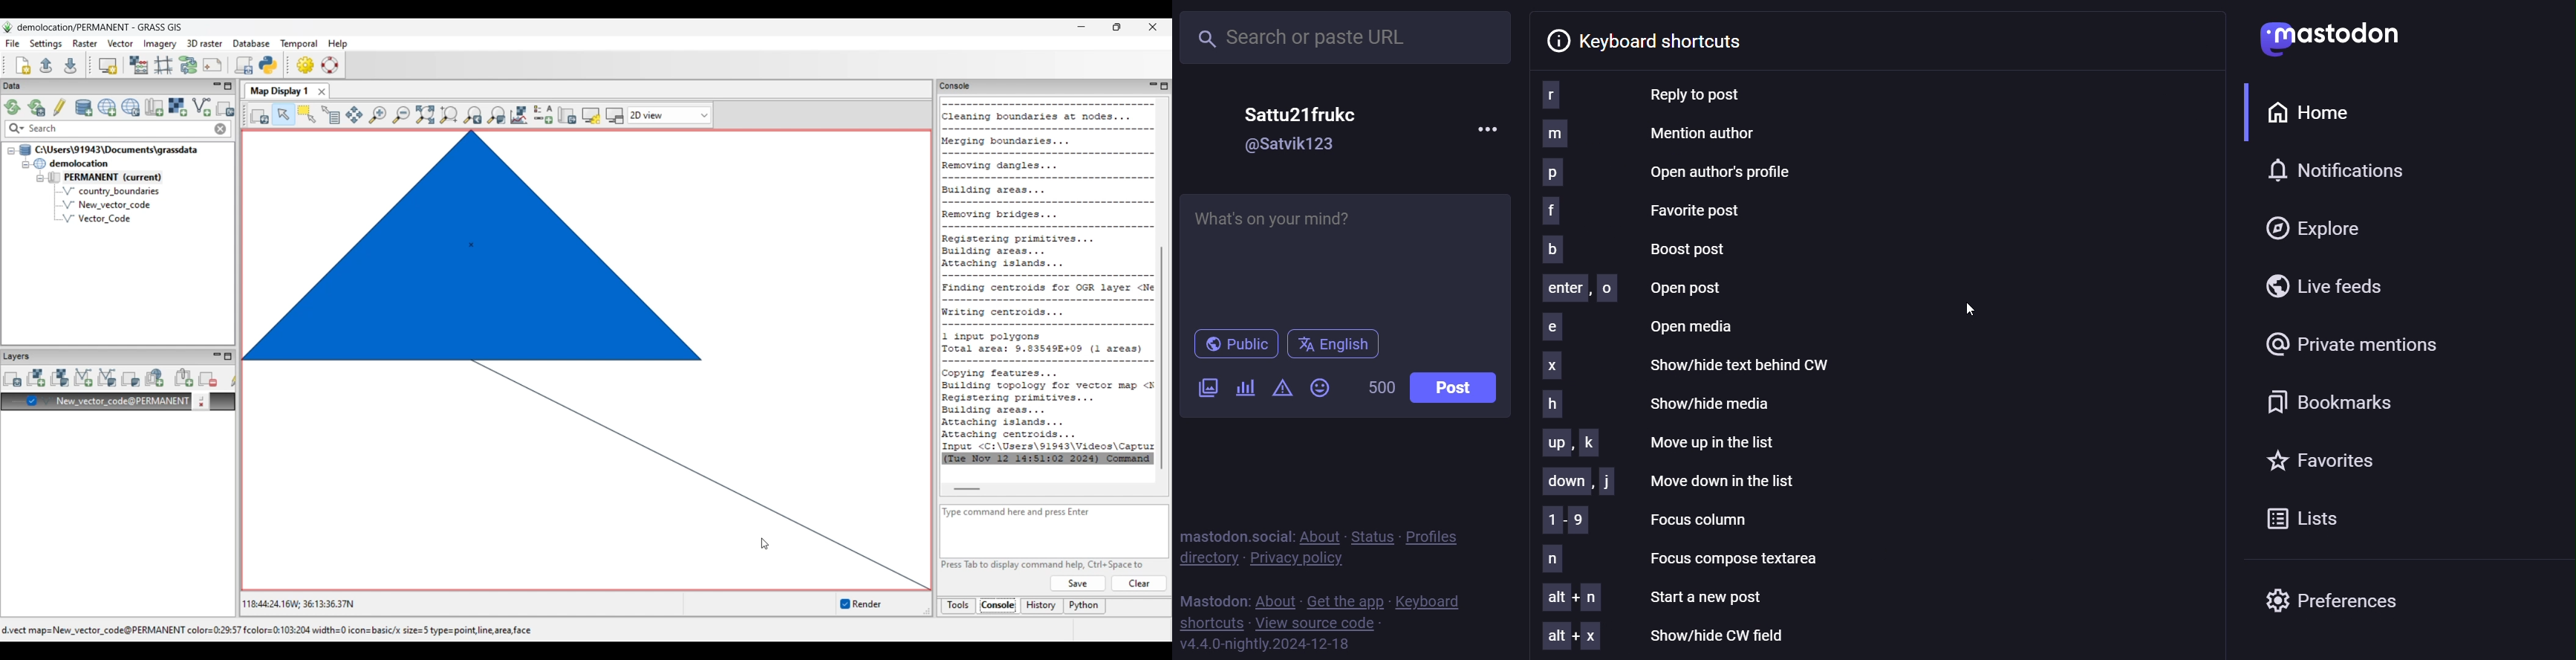 The height and width of the screenshot is (672, 2576). I want to click on mastodon social, so click(1236, 533).